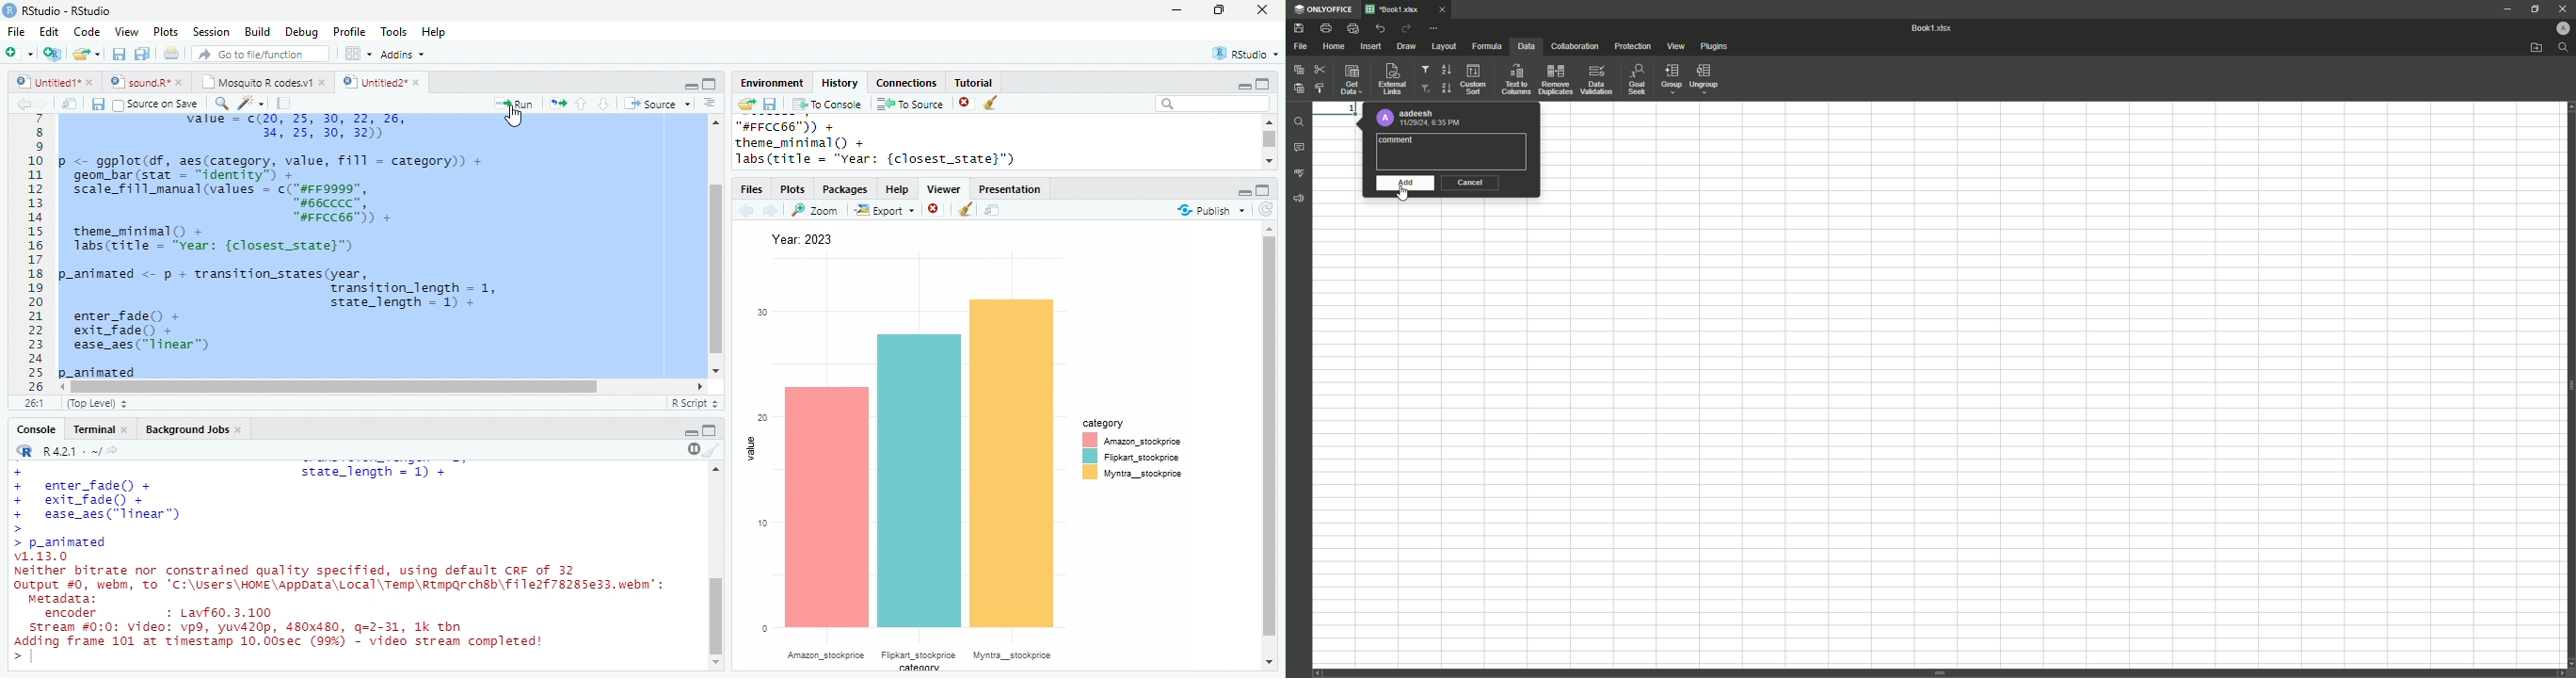  I want to click on History, so click(840, 83).